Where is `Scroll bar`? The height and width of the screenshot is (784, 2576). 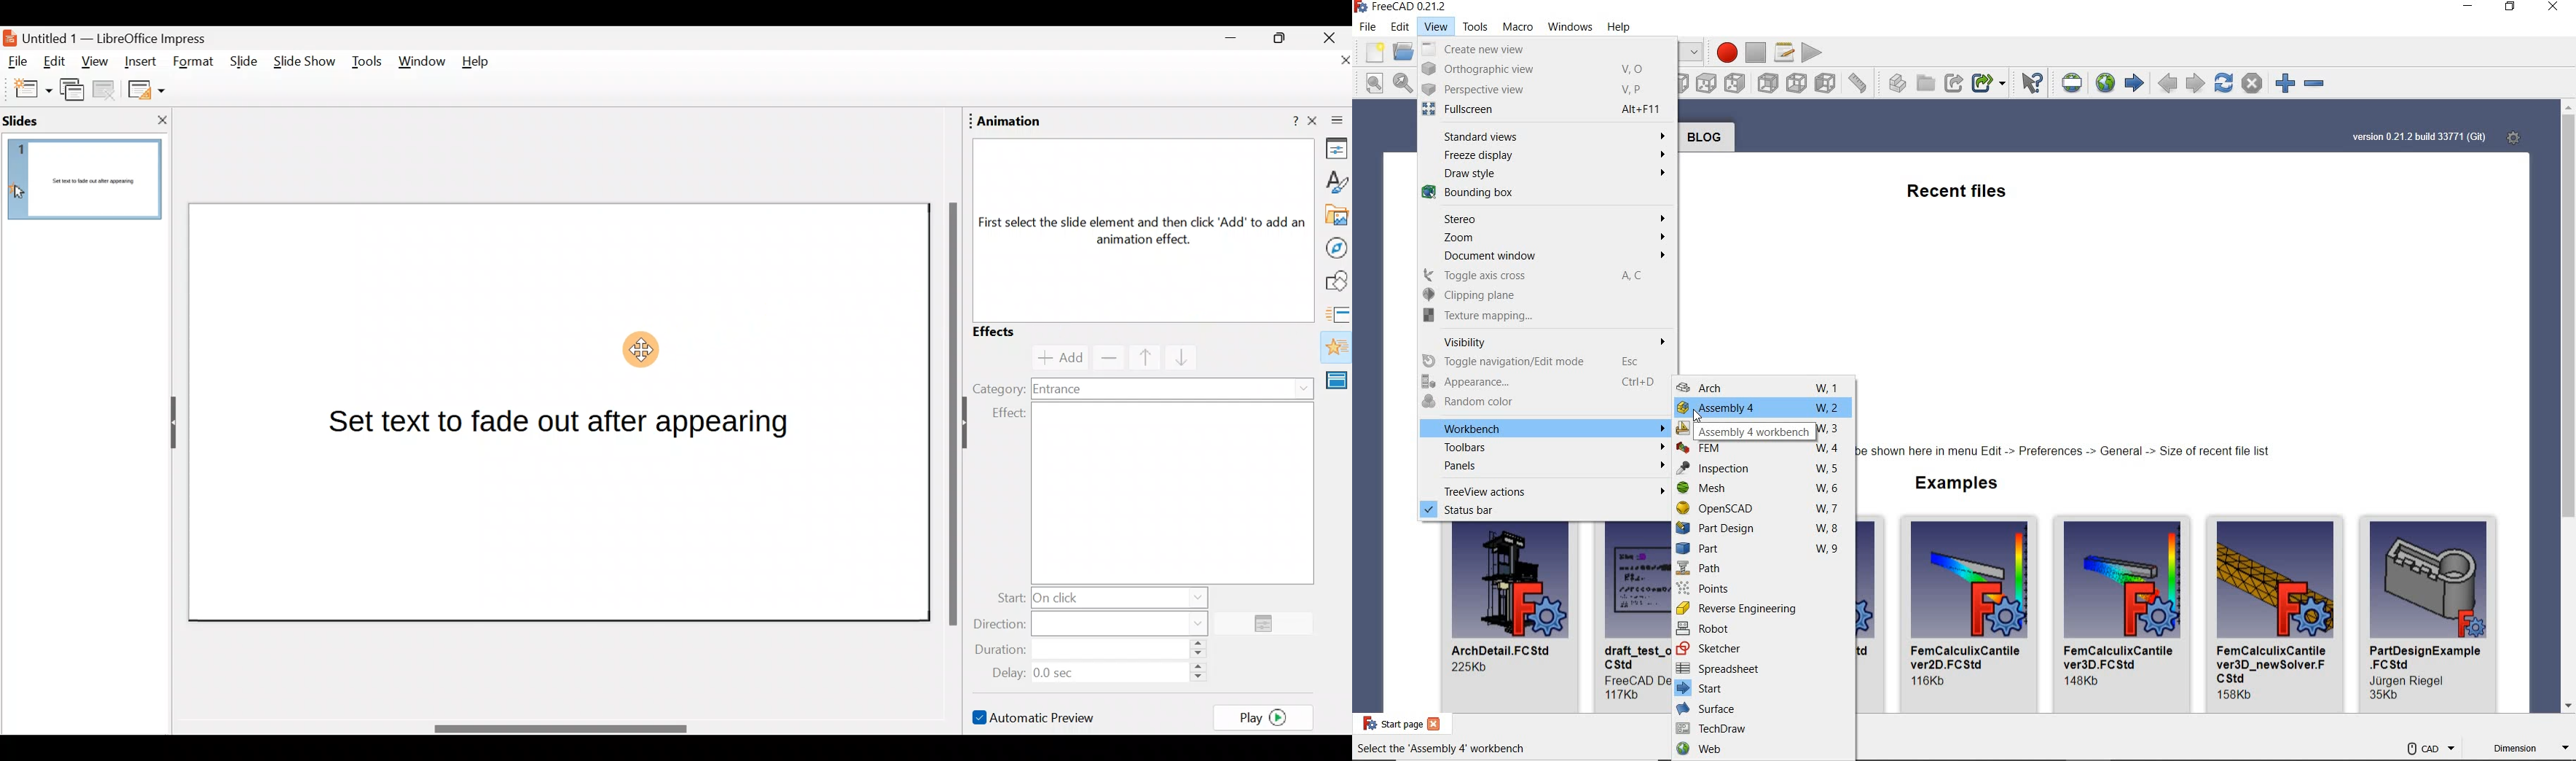
Scroll bar is located at coordinates (950, 413).